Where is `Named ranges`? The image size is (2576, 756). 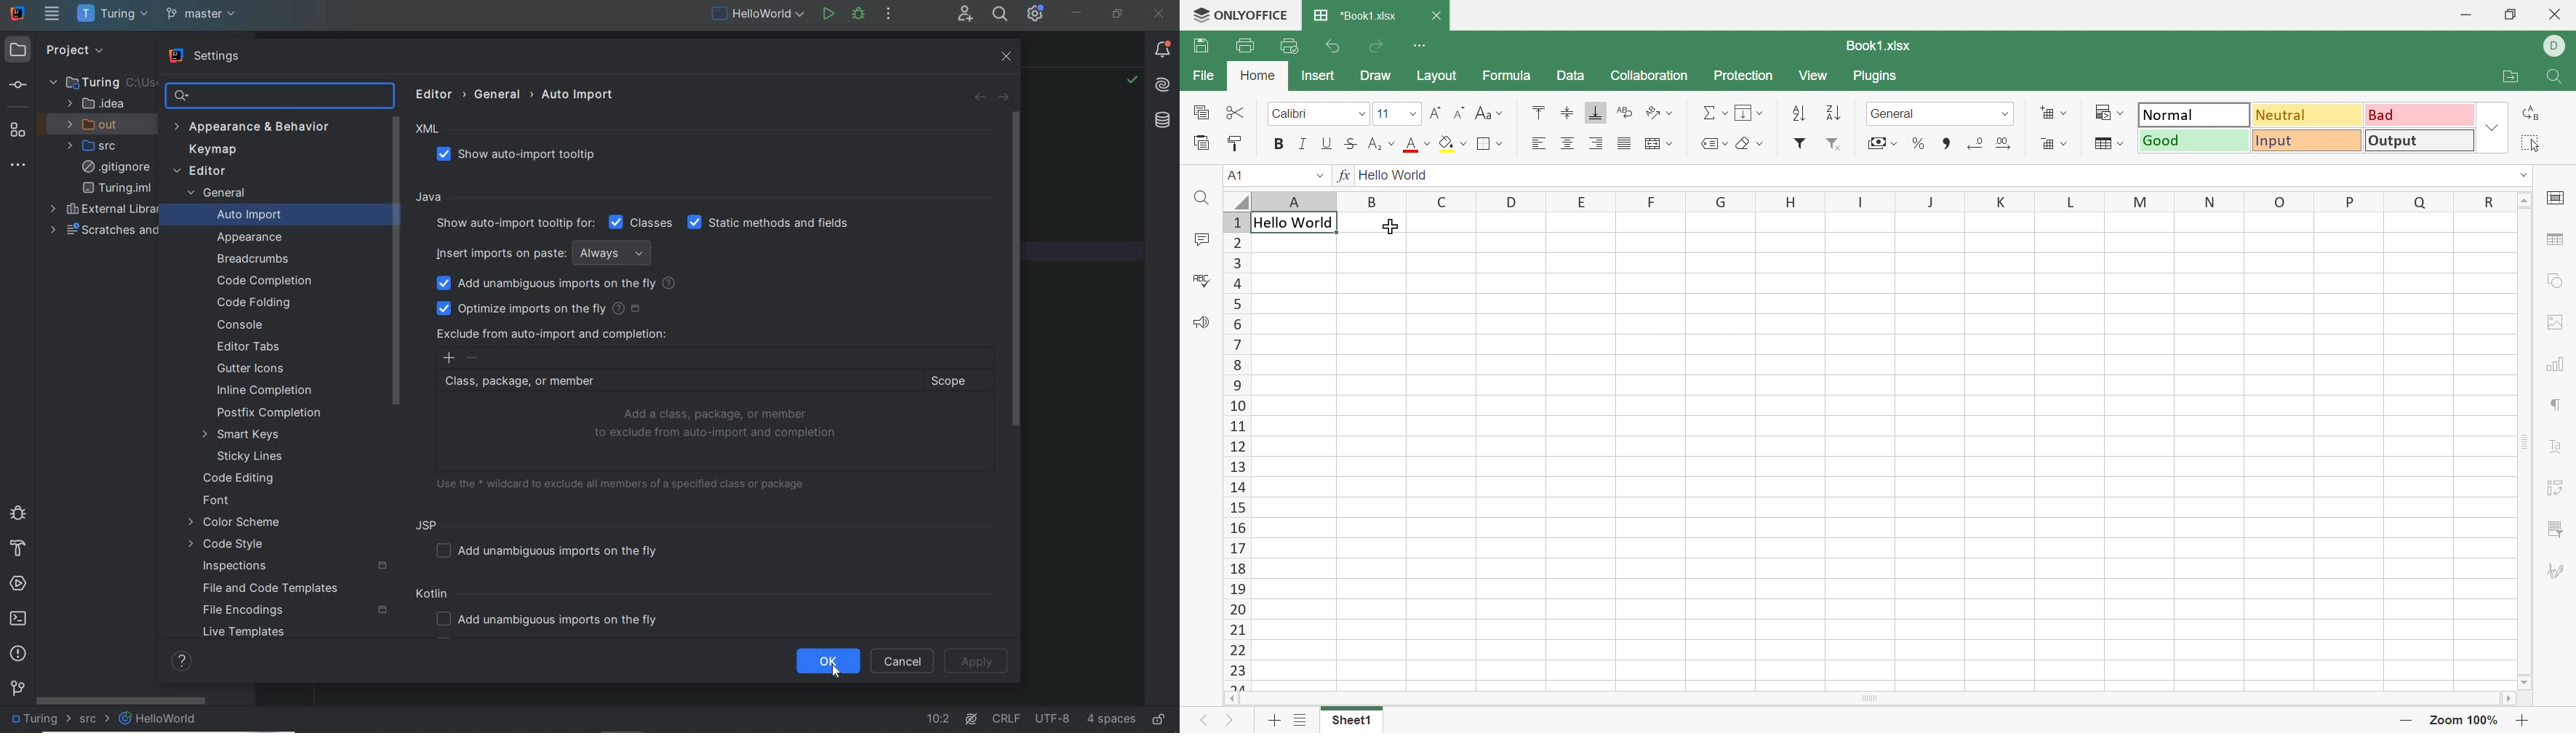 Named ranges is located at coordinates (1715, 145).